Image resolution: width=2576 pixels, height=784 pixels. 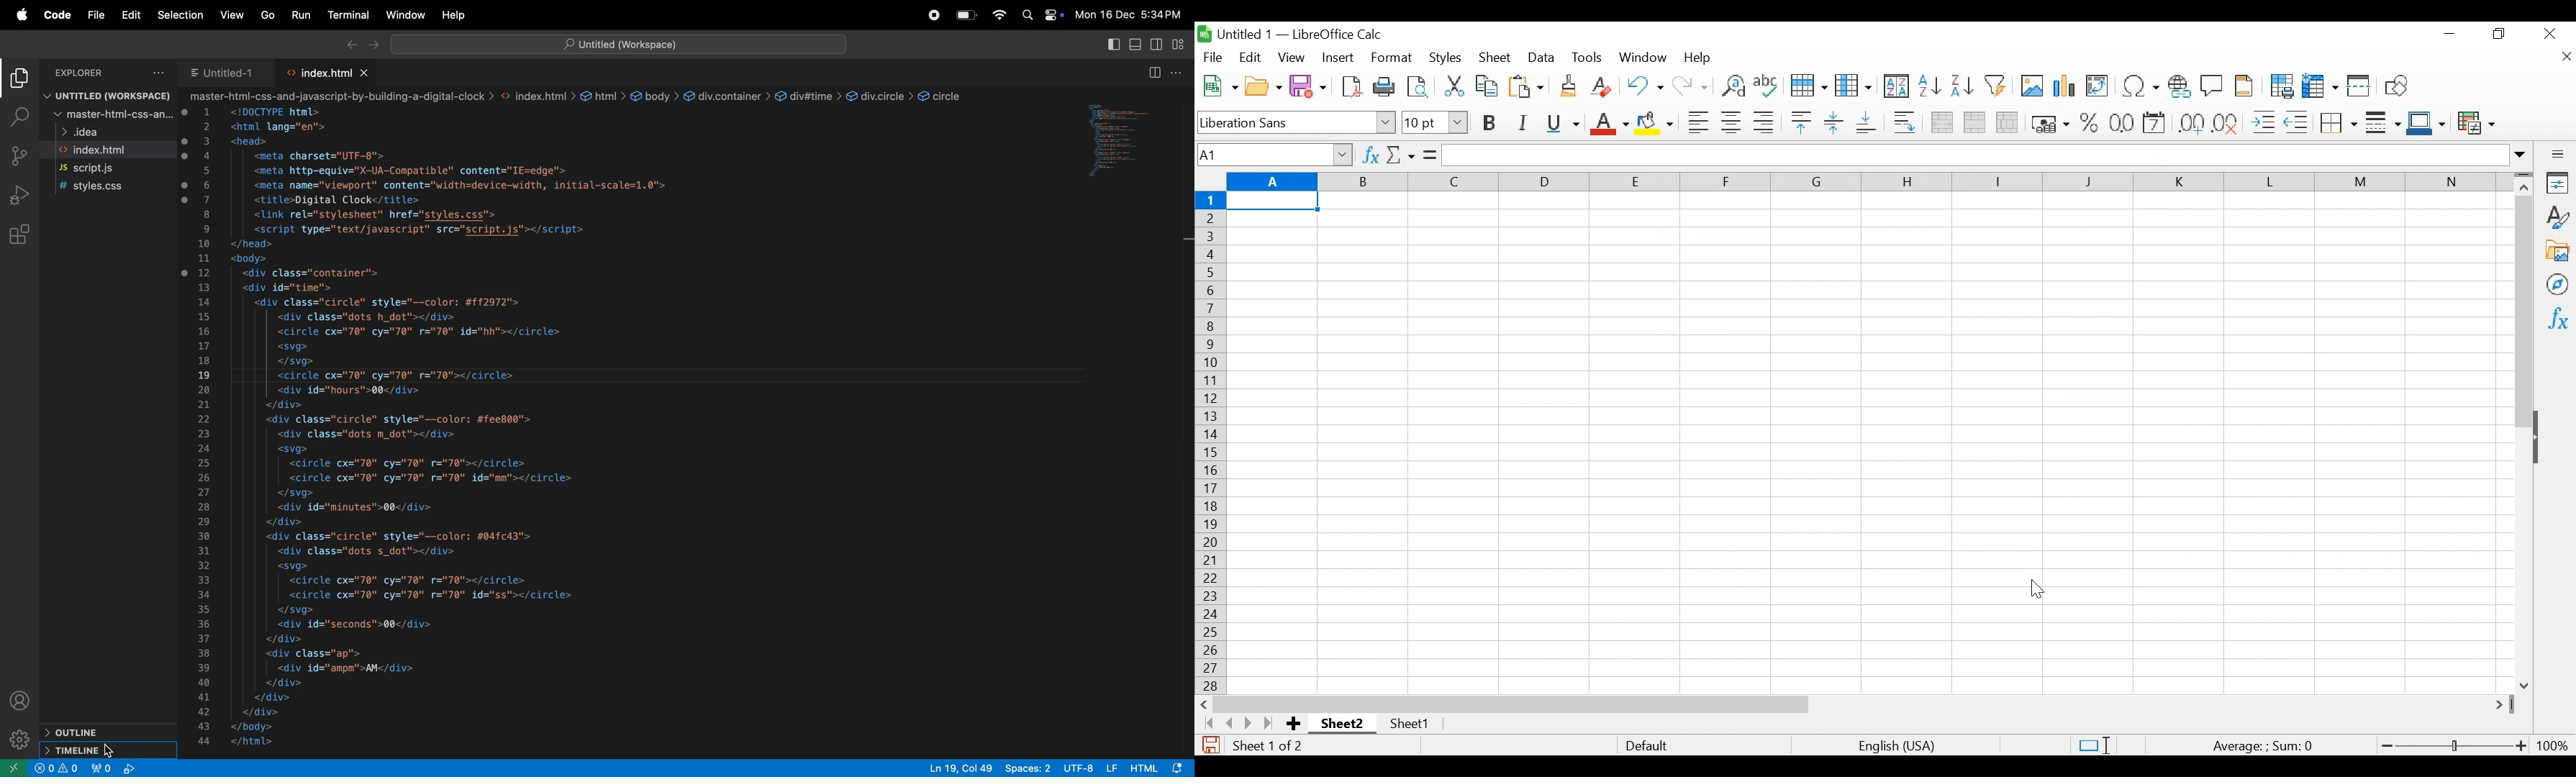 What do you see at coordinates (1274, 154) in the screenshot?
I see `Name Box` at bounding box center [1274, 154].